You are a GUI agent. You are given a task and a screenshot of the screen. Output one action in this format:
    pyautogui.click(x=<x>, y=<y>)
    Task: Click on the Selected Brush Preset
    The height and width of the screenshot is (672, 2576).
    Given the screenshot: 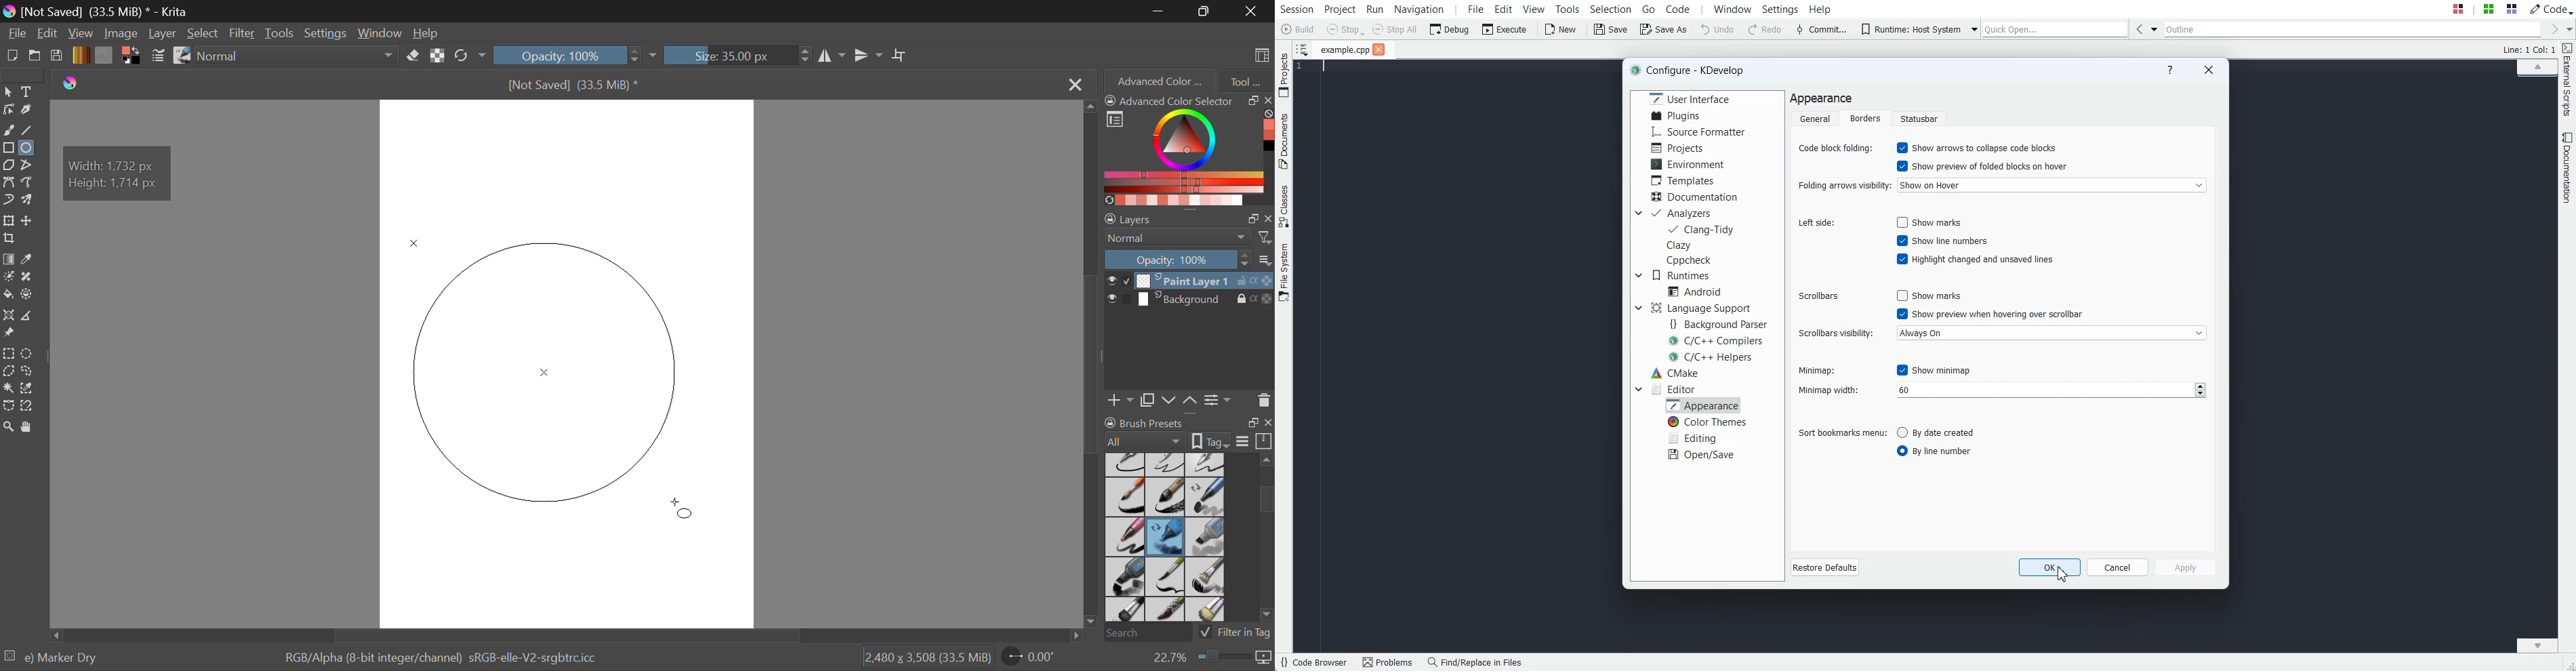 What is the action you would take?
    pyautogui.click(x=54, y=656)
    